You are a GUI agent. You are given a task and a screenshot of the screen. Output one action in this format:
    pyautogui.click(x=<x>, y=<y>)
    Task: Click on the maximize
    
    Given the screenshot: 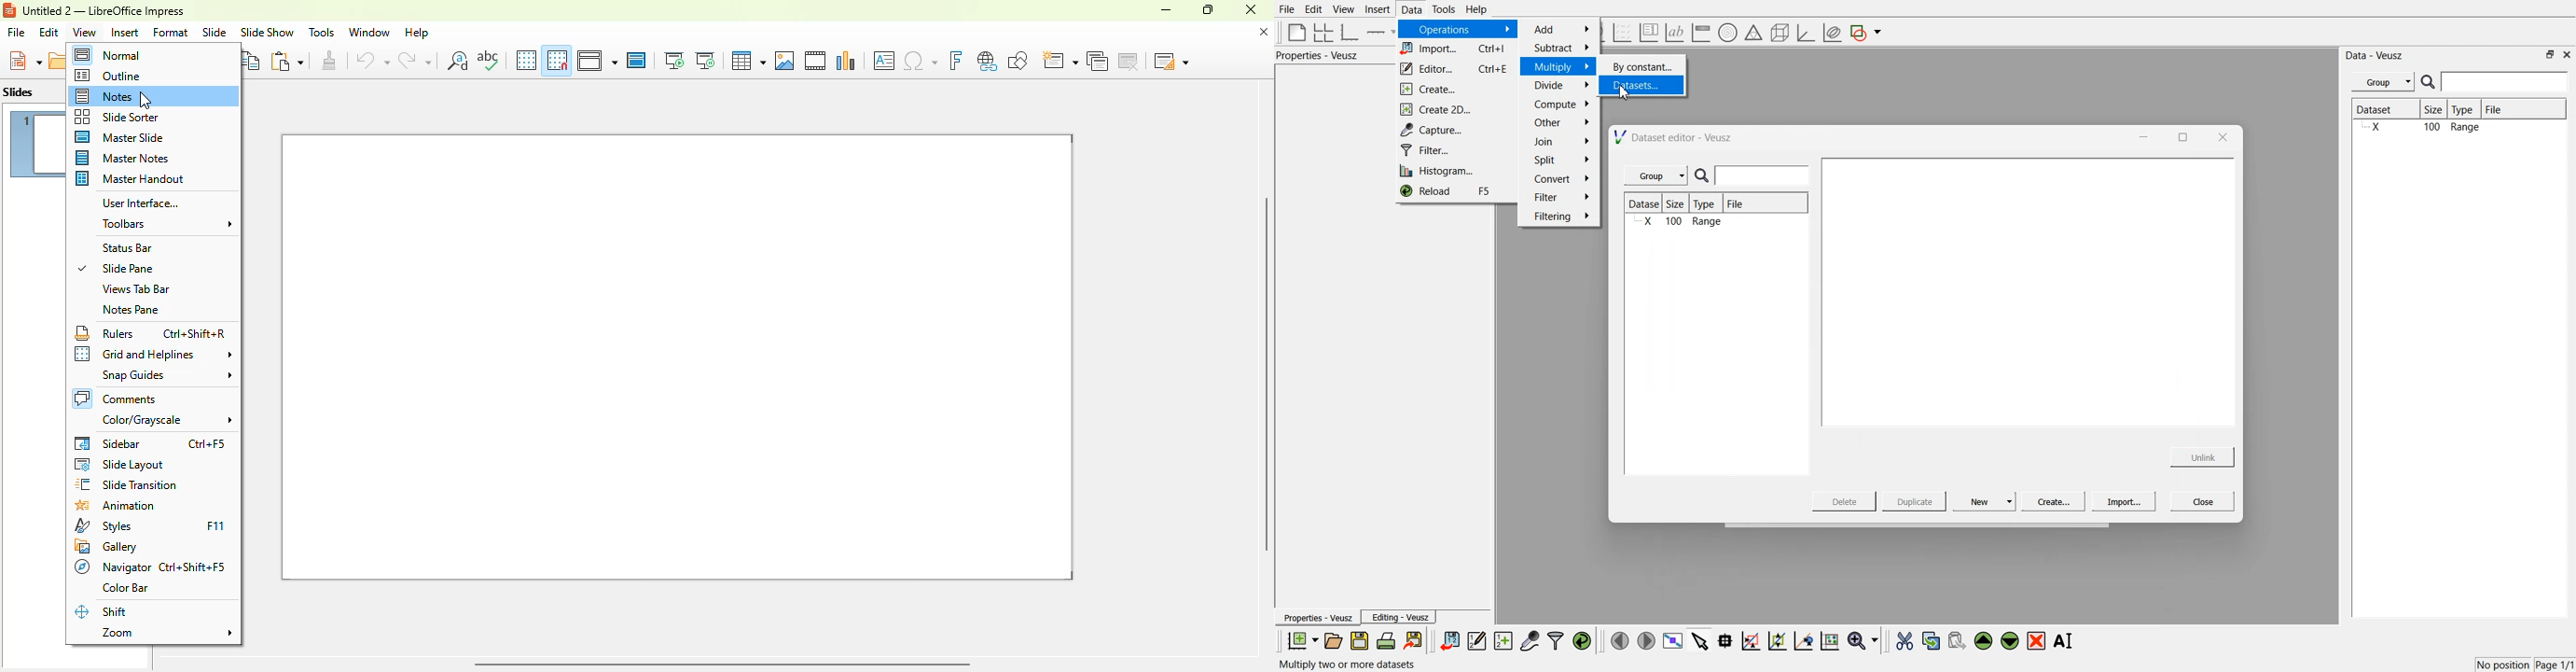 What is the action you would take?
    pyautogui.click(x=1209, y=9)
    